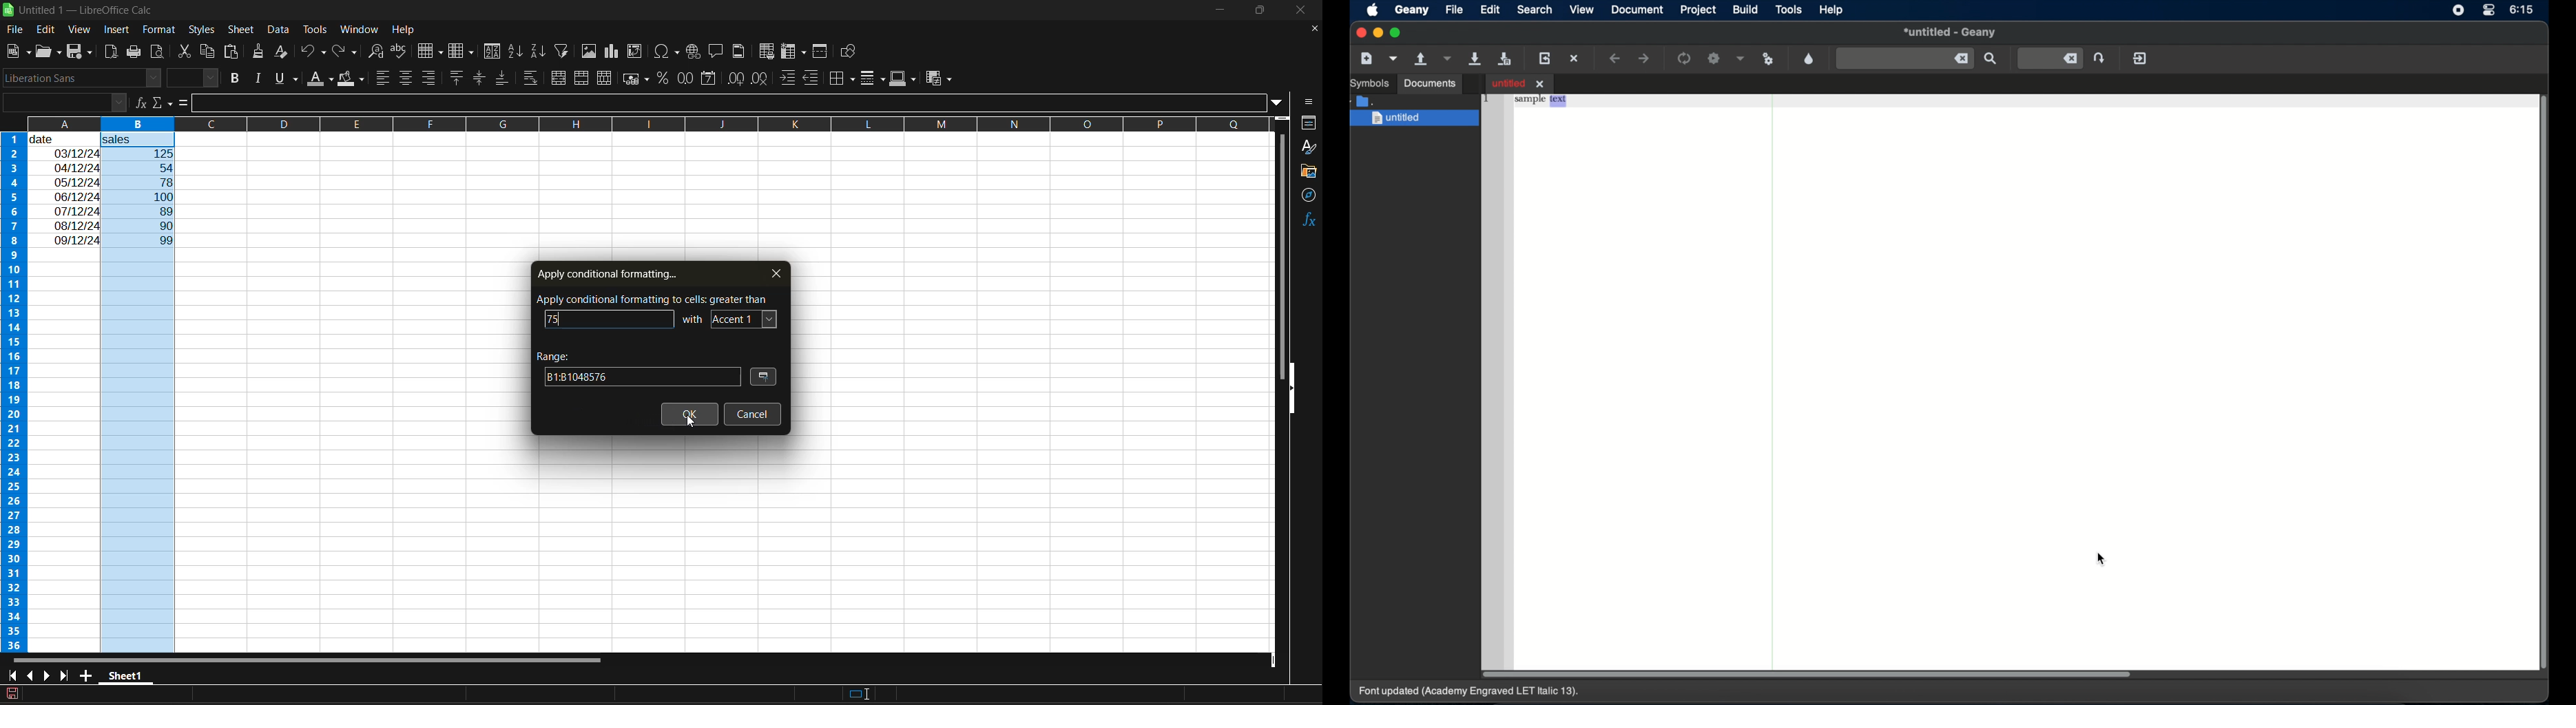  What do you see at coordinates (707, 79) in the screenshot?
I see `format as date` at bounding box center [707, 79].